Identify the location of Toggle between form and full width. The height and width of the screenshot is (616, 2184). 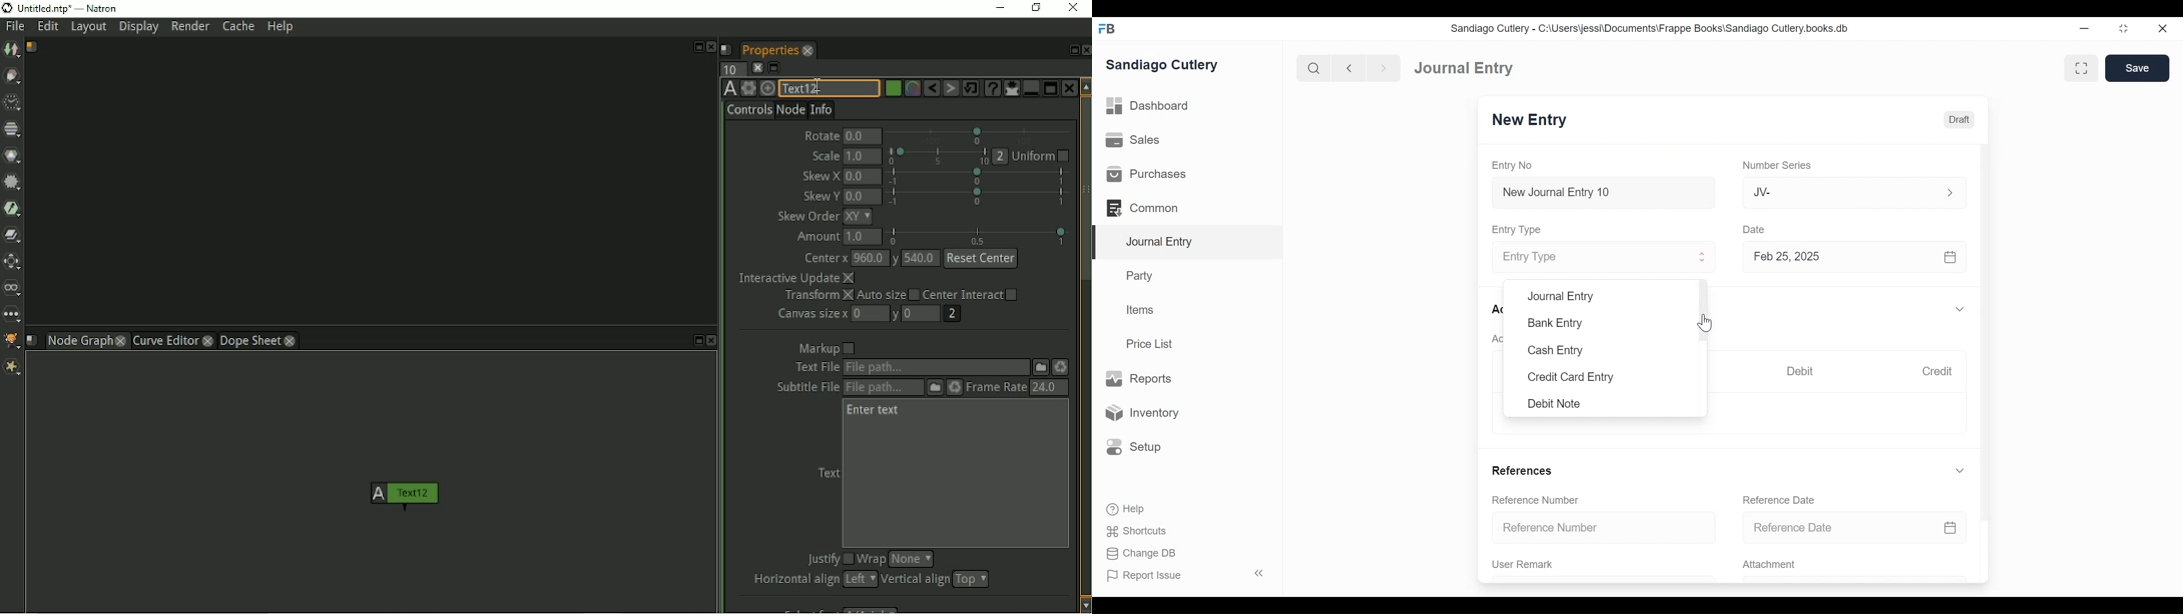
(2080, 67).